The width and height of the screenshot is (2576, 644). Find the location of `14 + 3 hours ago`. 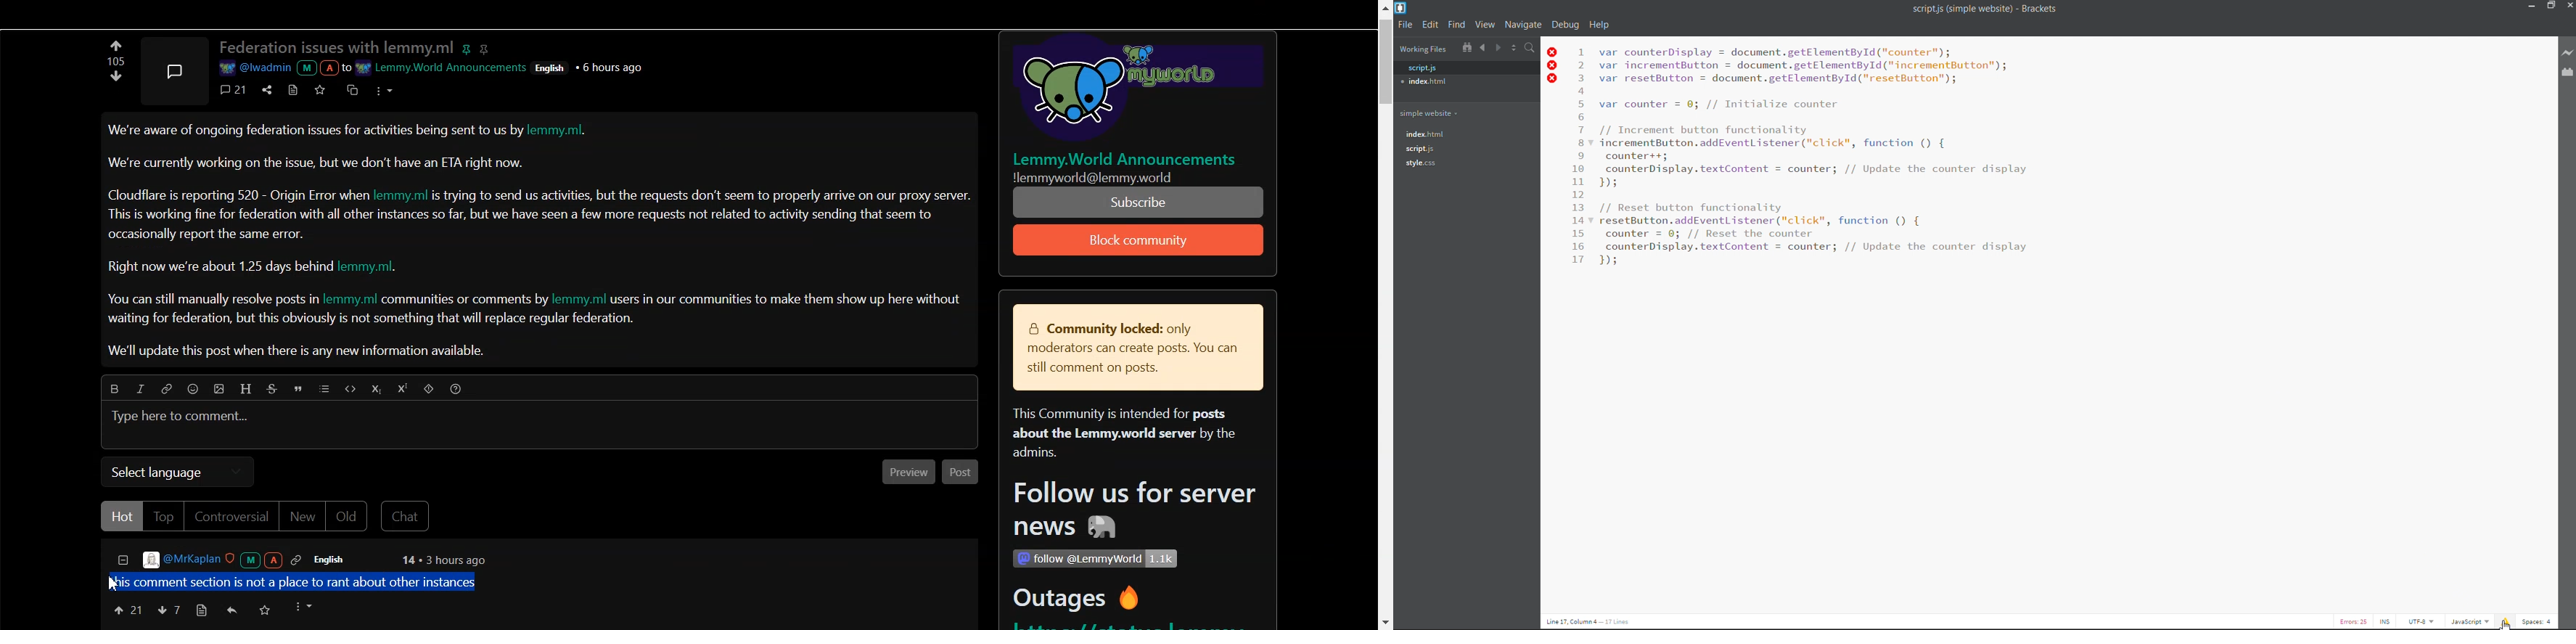

14 + 3 hours ago is located at coordinates (442, 561).